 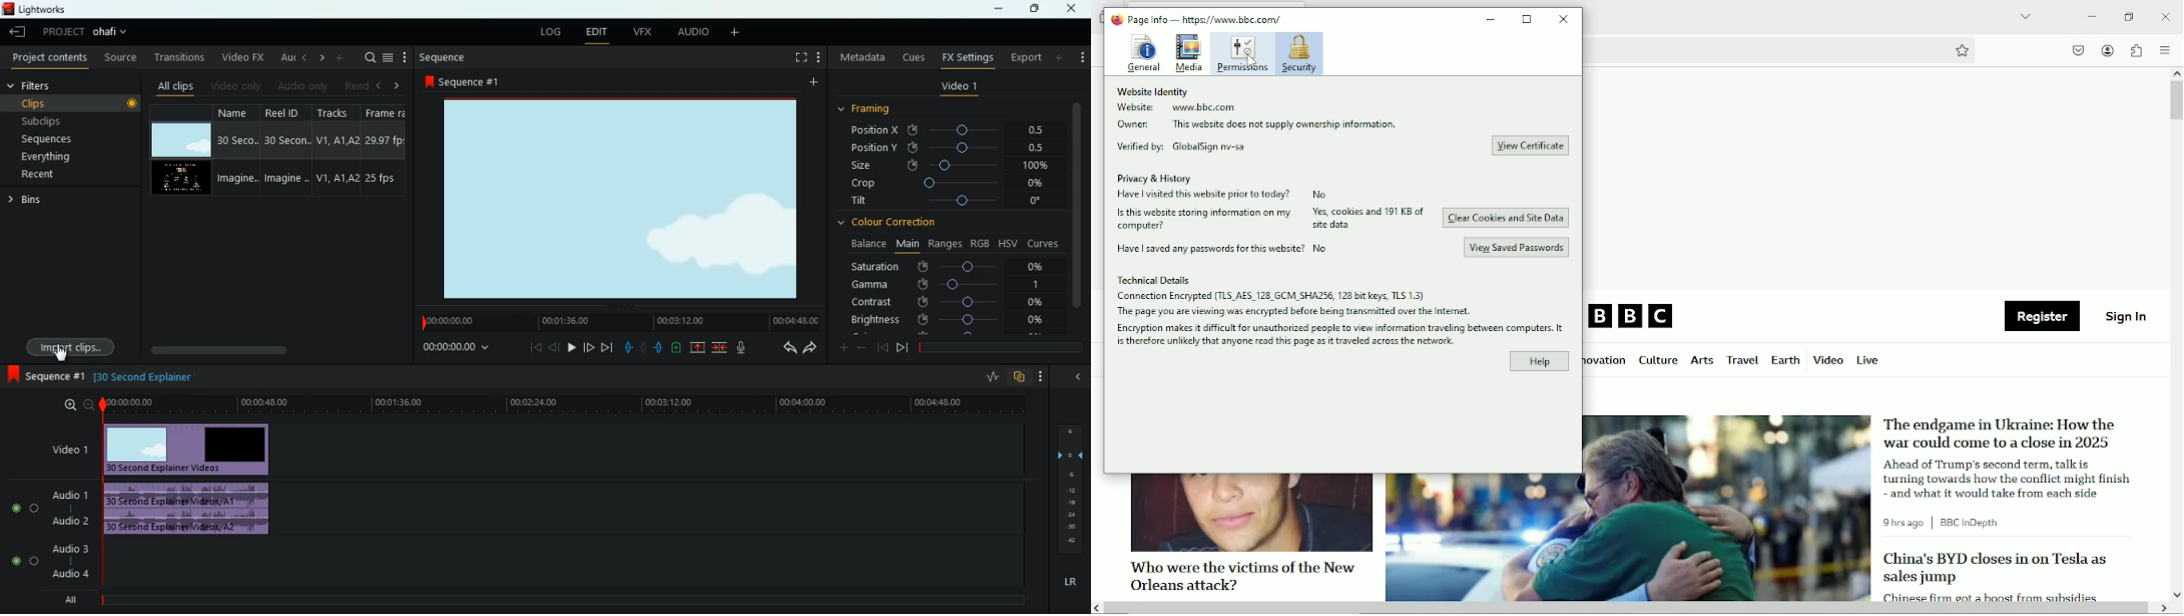 What do you see at coordinates (1828, 359) in the screenshot?
I see `Video` at bounding box center [1828, 359].